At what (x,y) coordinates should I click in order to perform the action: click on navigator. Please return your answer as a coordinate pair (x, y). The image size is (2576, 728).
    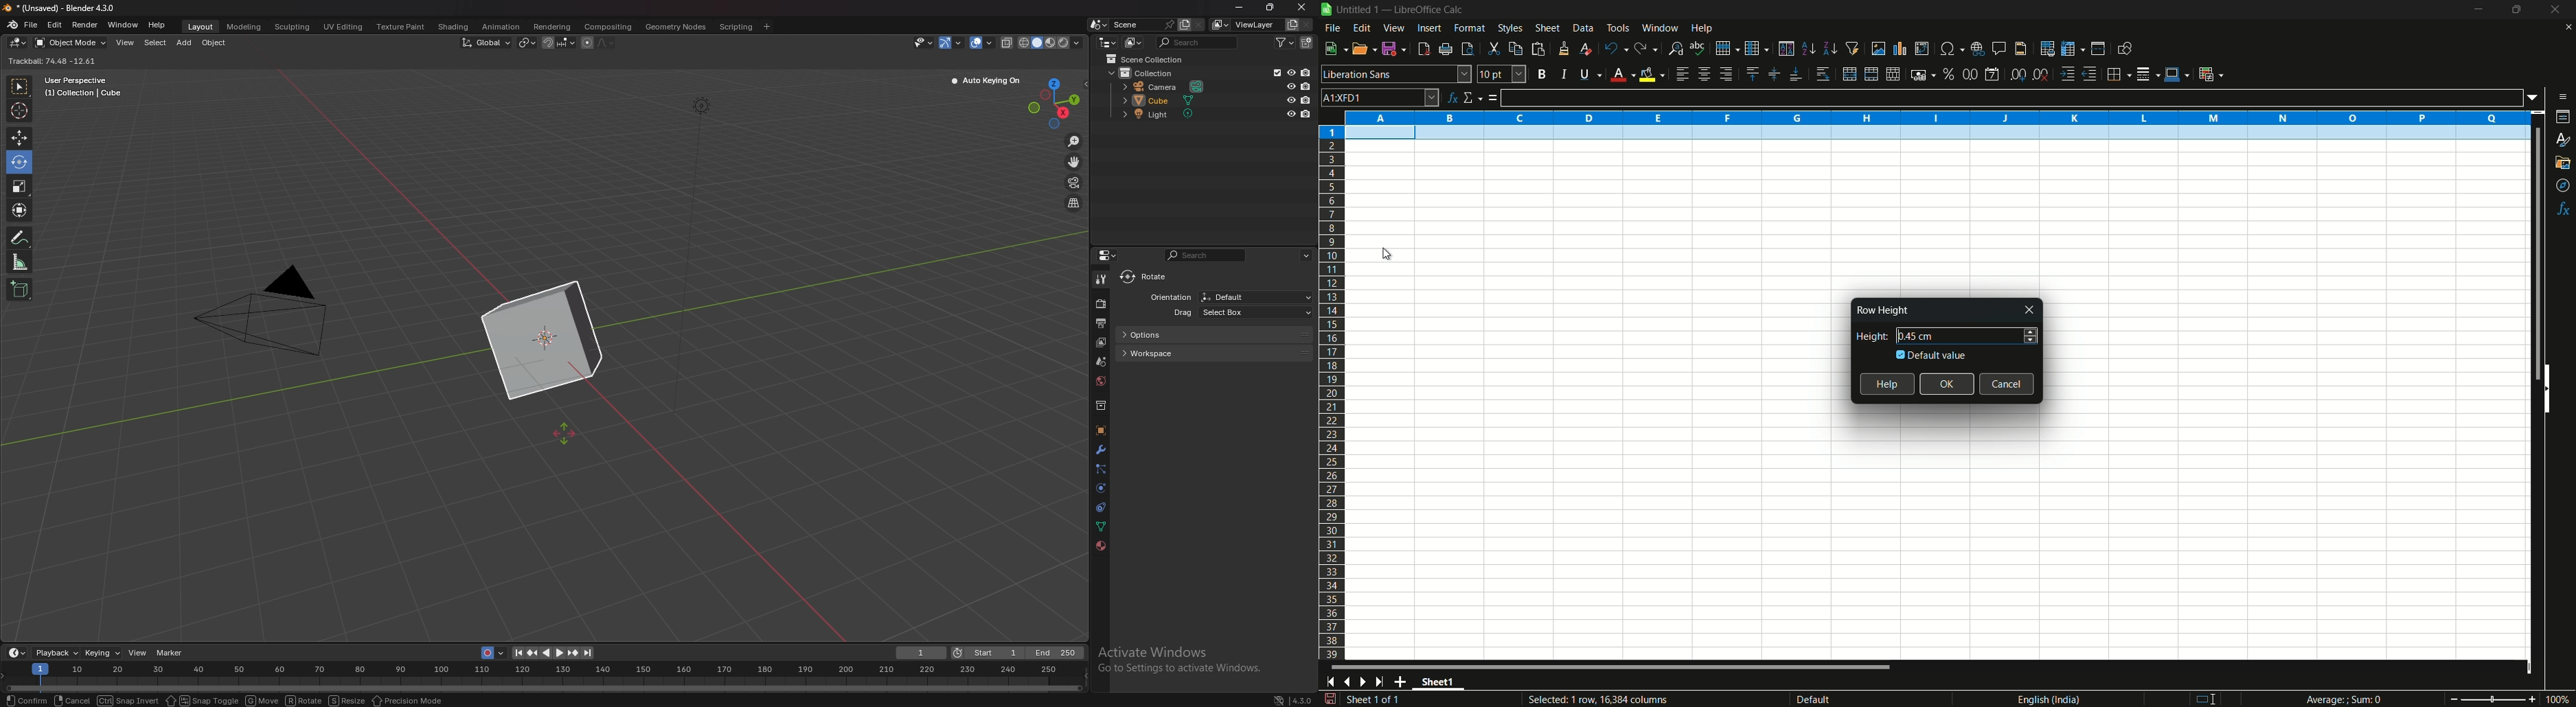
    Looking at the image, I should click on (2564, 186).